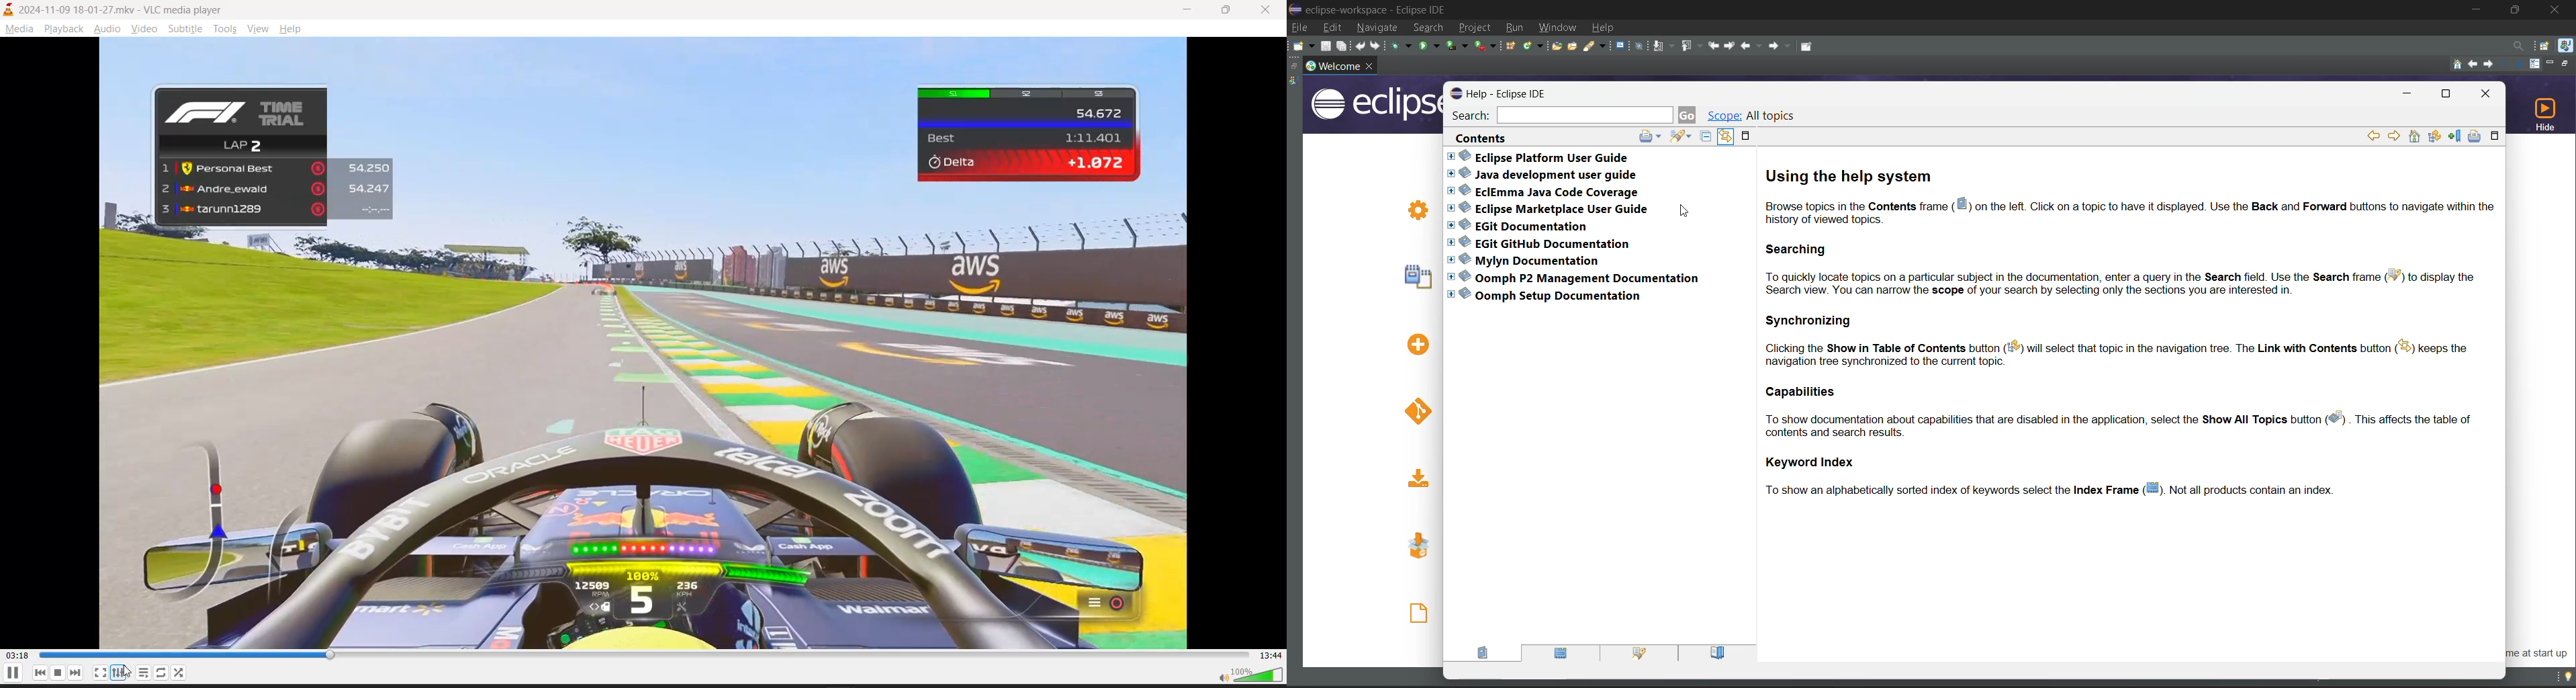 The height and width of the screenshot is (700, 2576). What do you see at coordinates (1620, 44) in the screenshot?
I see `open a terminal` at bounding box center [1620, 44].